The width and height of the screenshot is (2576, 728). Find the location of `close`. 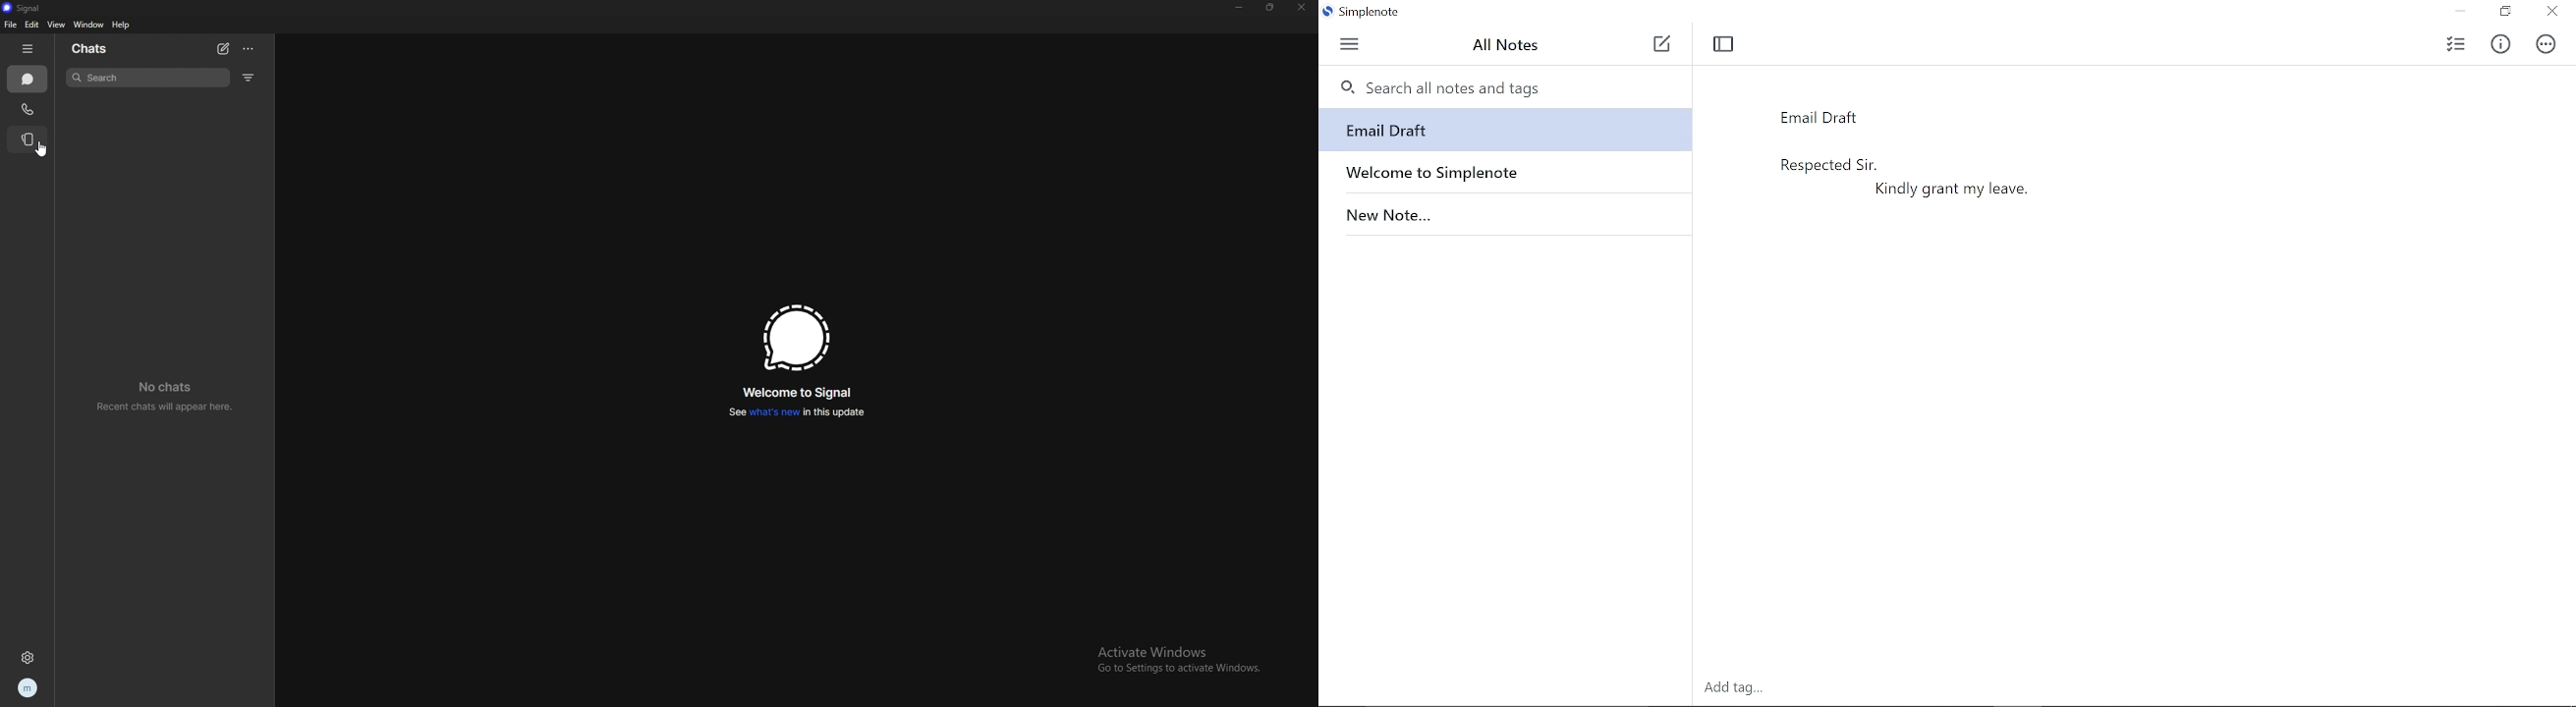

close is located at coordinates (1303, 8).